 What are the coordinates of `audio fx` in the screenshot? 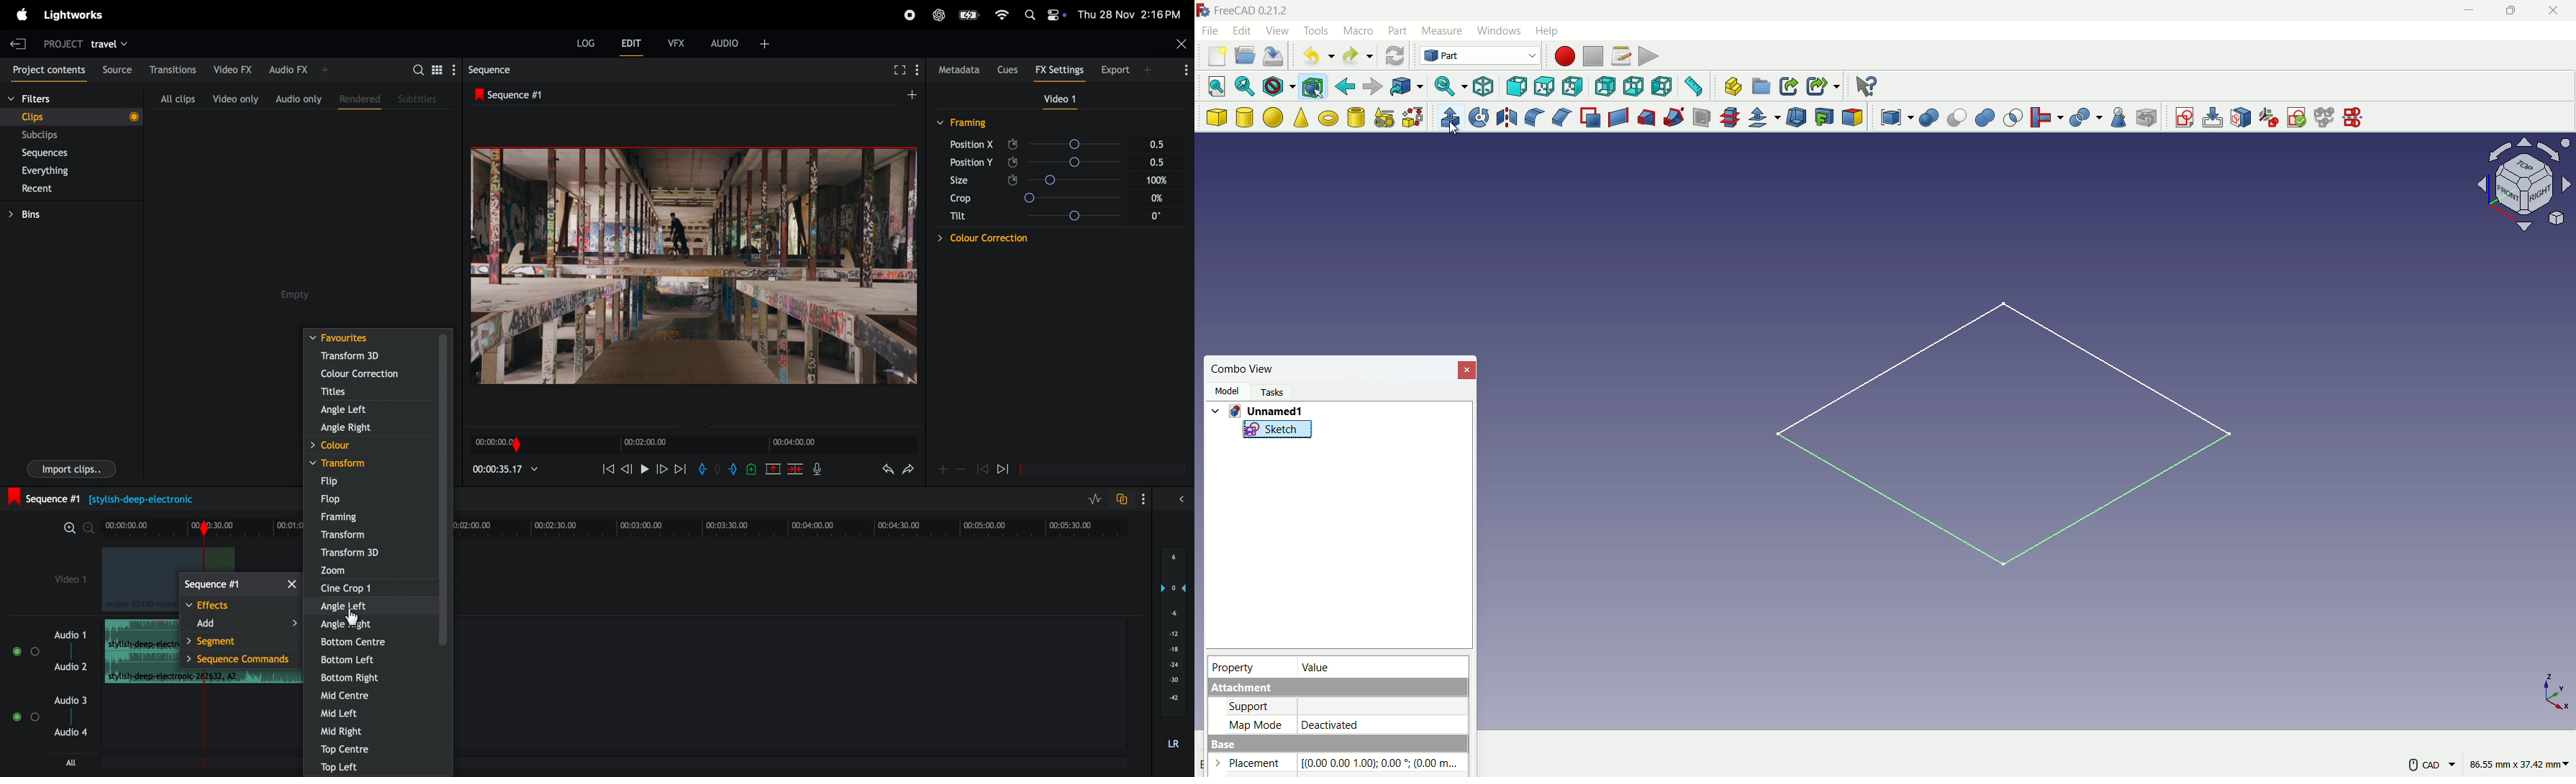 It's located at (298, 68).